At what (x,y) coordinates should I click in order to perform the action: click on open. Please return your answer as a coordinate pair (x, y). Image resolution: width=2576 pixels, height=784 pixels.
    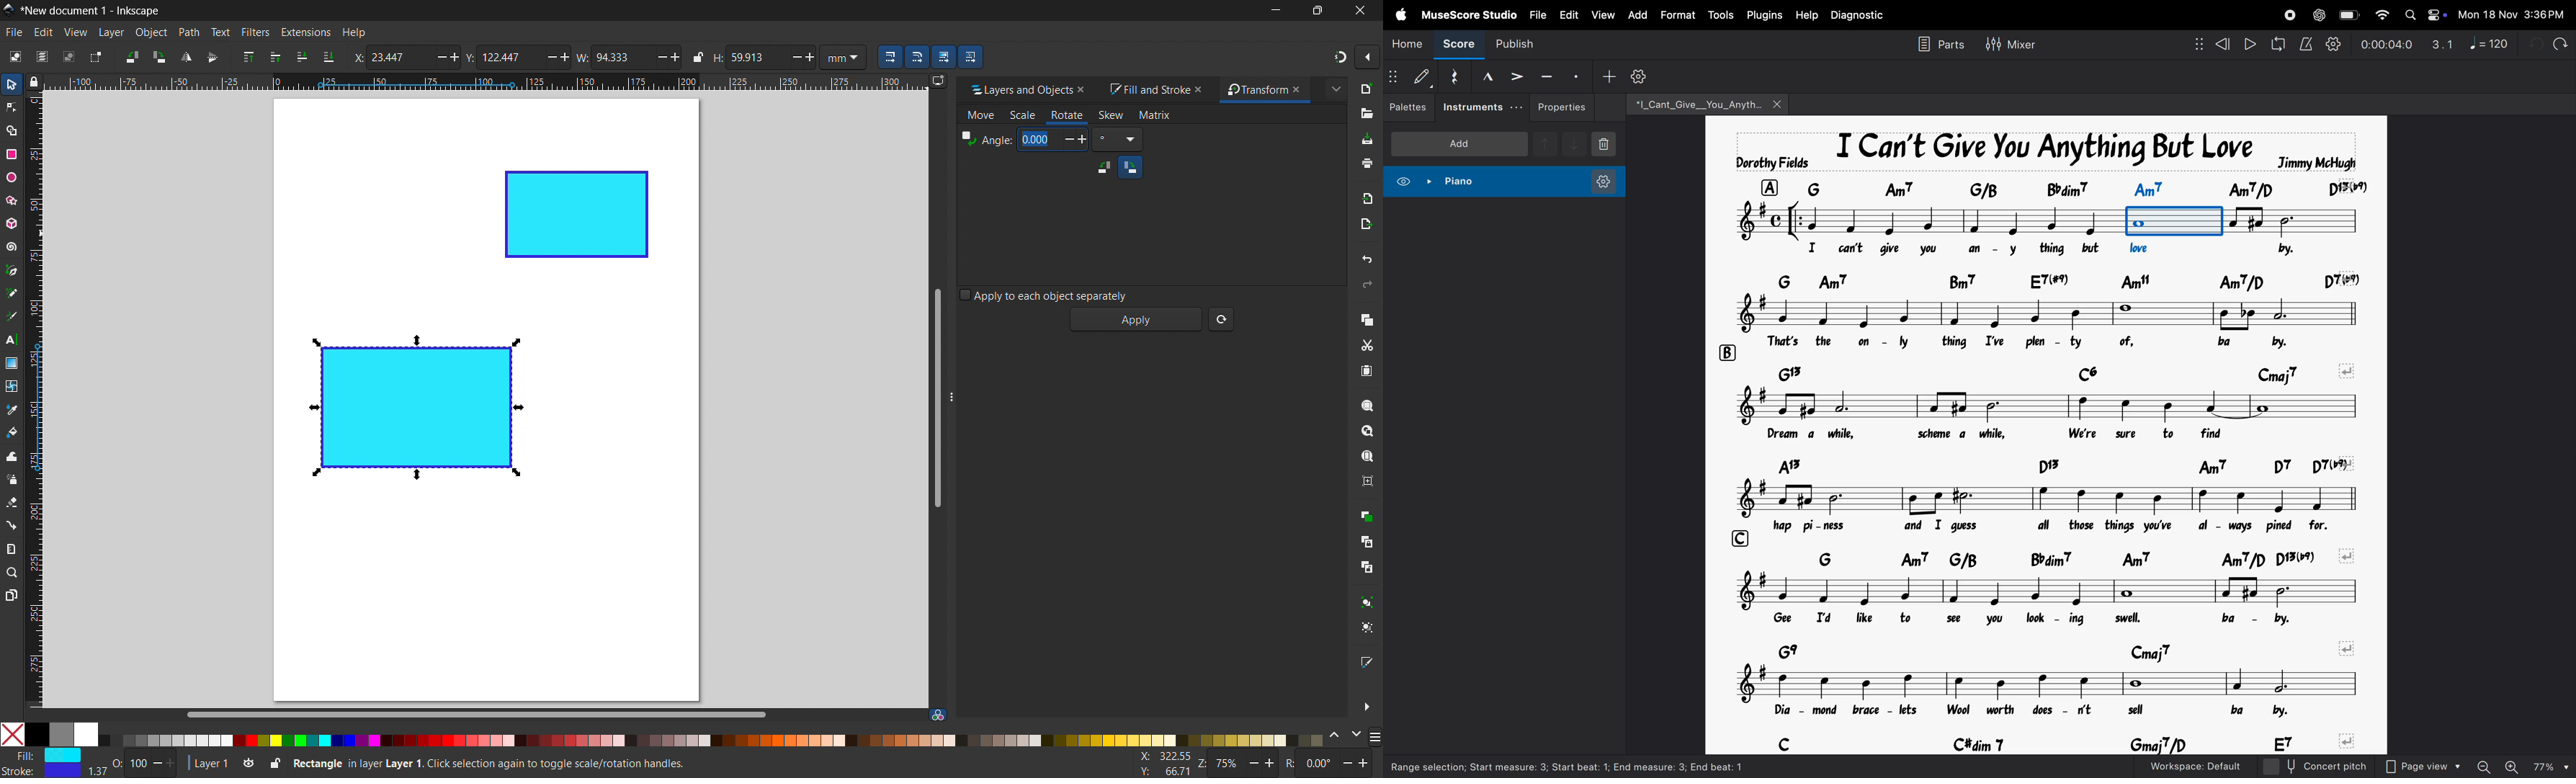
    Looking at the image, I should click on (1367, 114).